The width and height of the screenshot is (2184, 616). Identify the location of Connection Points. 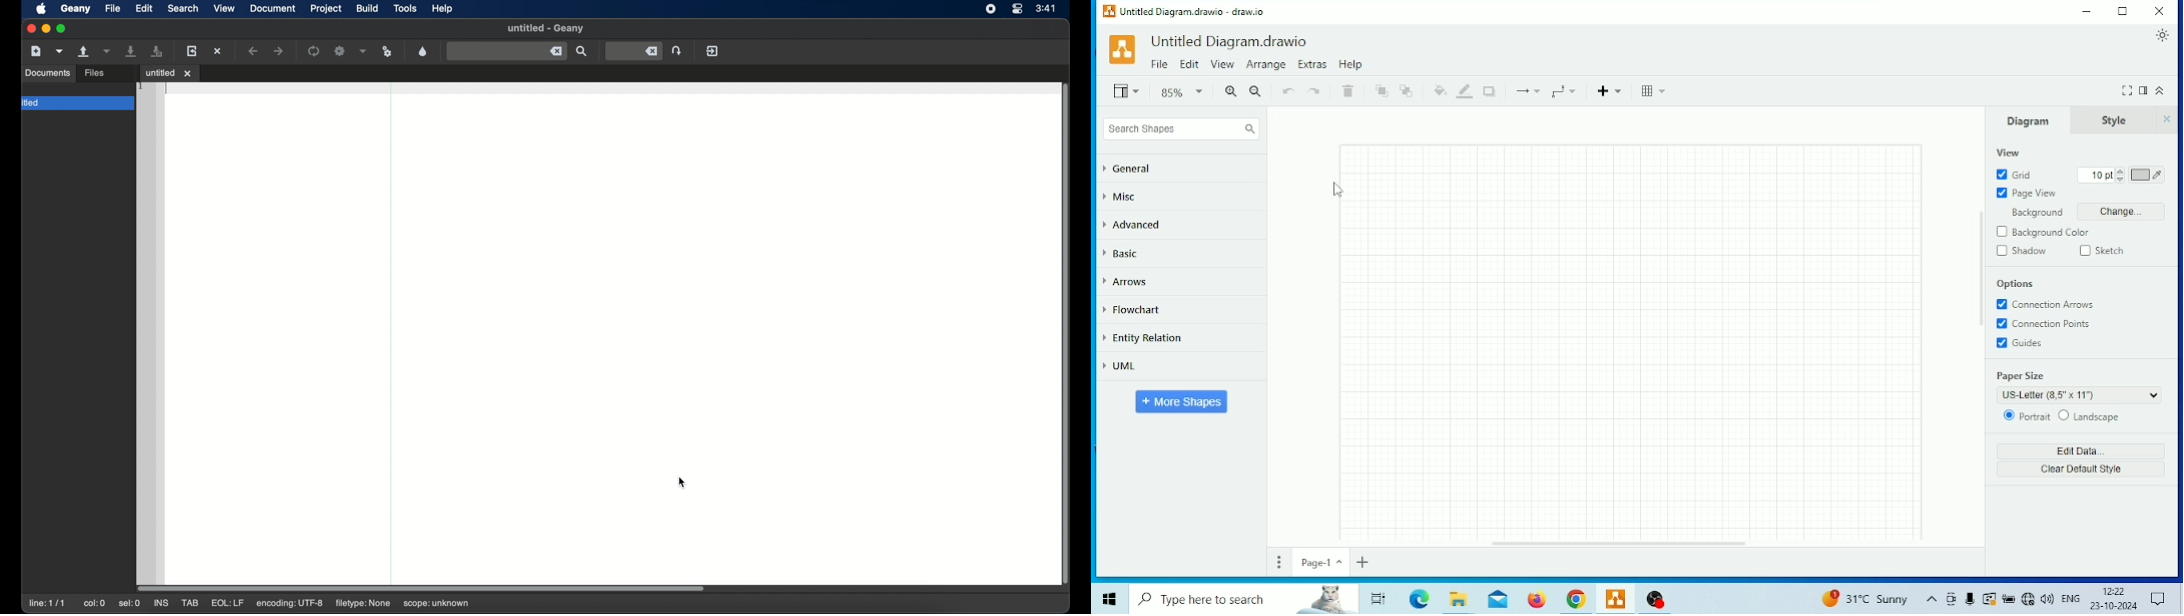
(2042, 324).